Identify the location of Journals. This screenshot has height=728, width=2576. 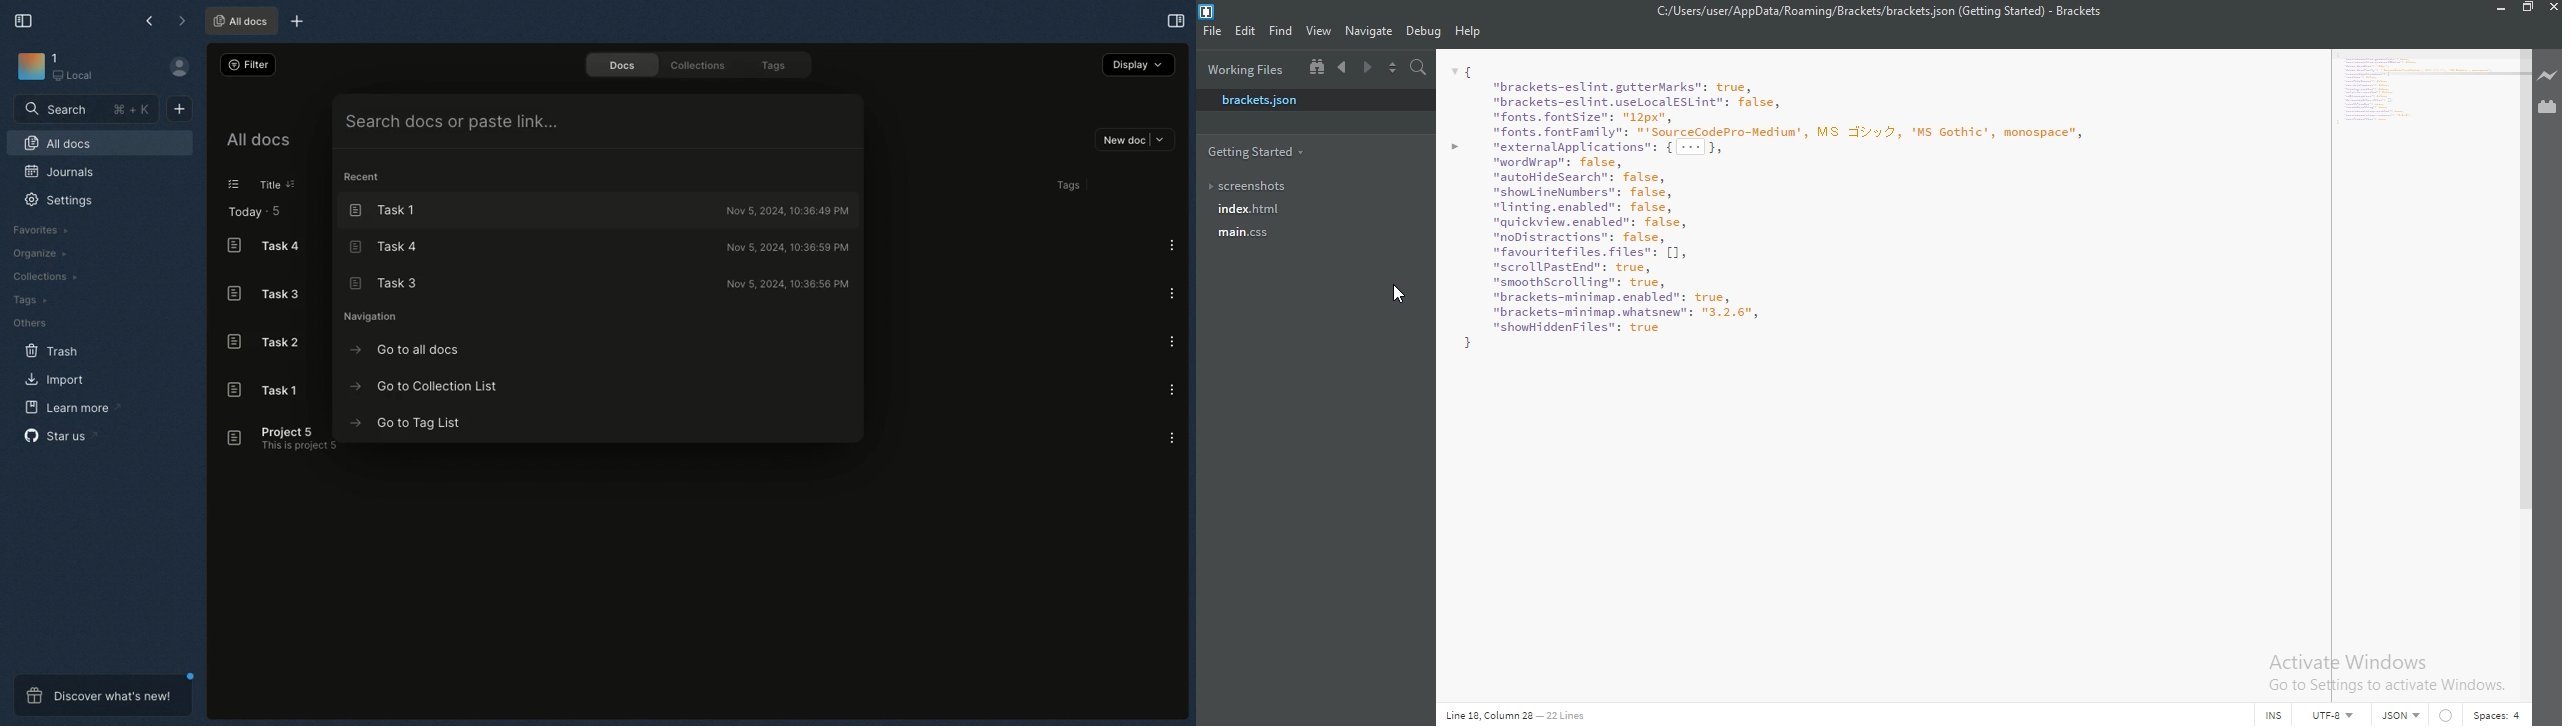
(56, 172).